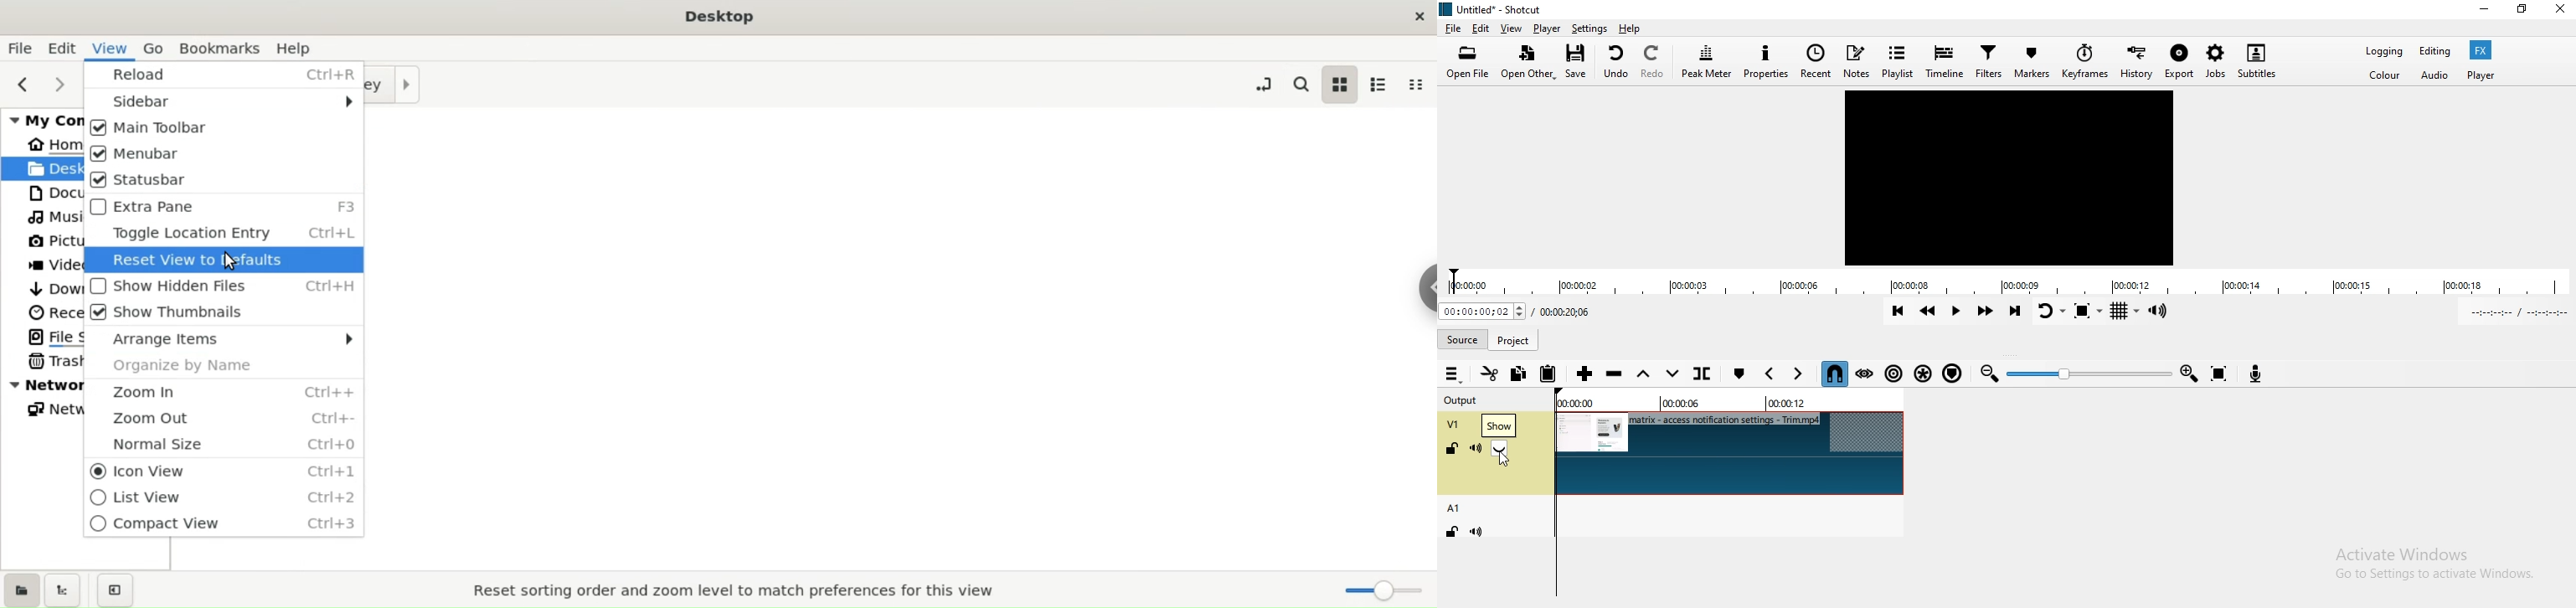 This screenshot has width=2576, height=616. I want to click on Open file , so click(1469, 61).